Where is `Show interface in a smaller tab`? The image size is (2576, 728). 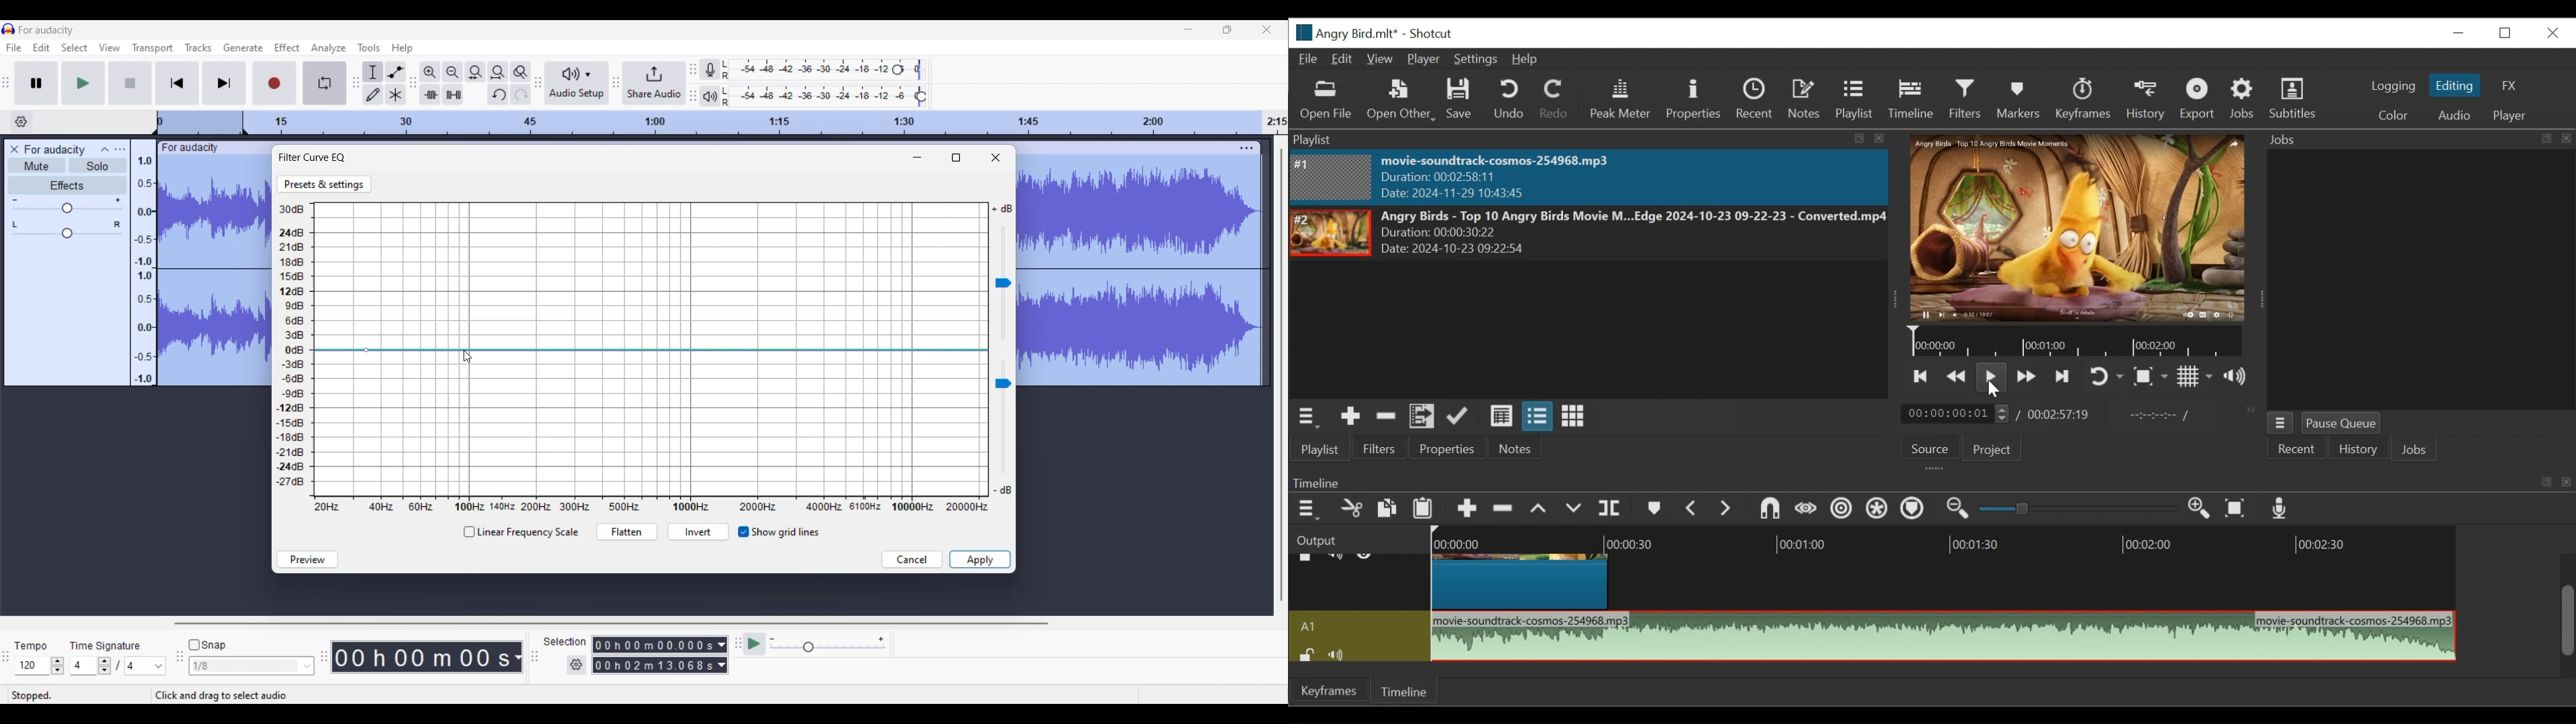 Show interface in a smaller tab is located at coordinates (1227, 29).